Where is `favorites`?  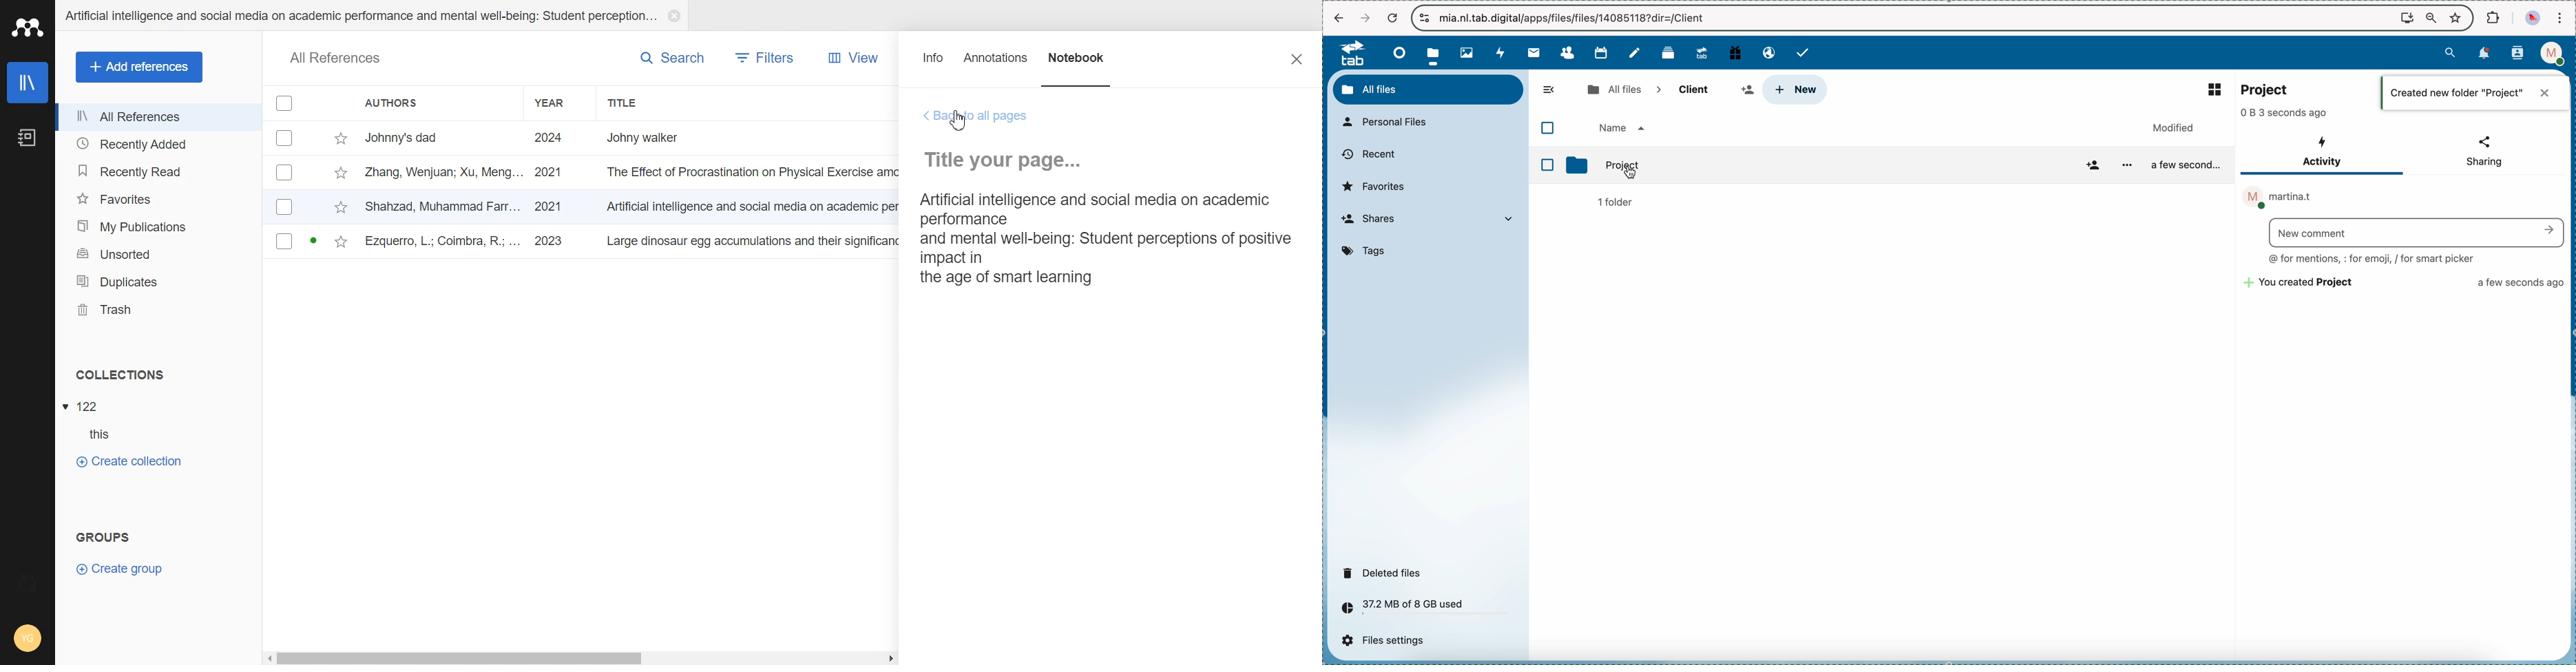 favorites is located at coordinates (1377, 186).